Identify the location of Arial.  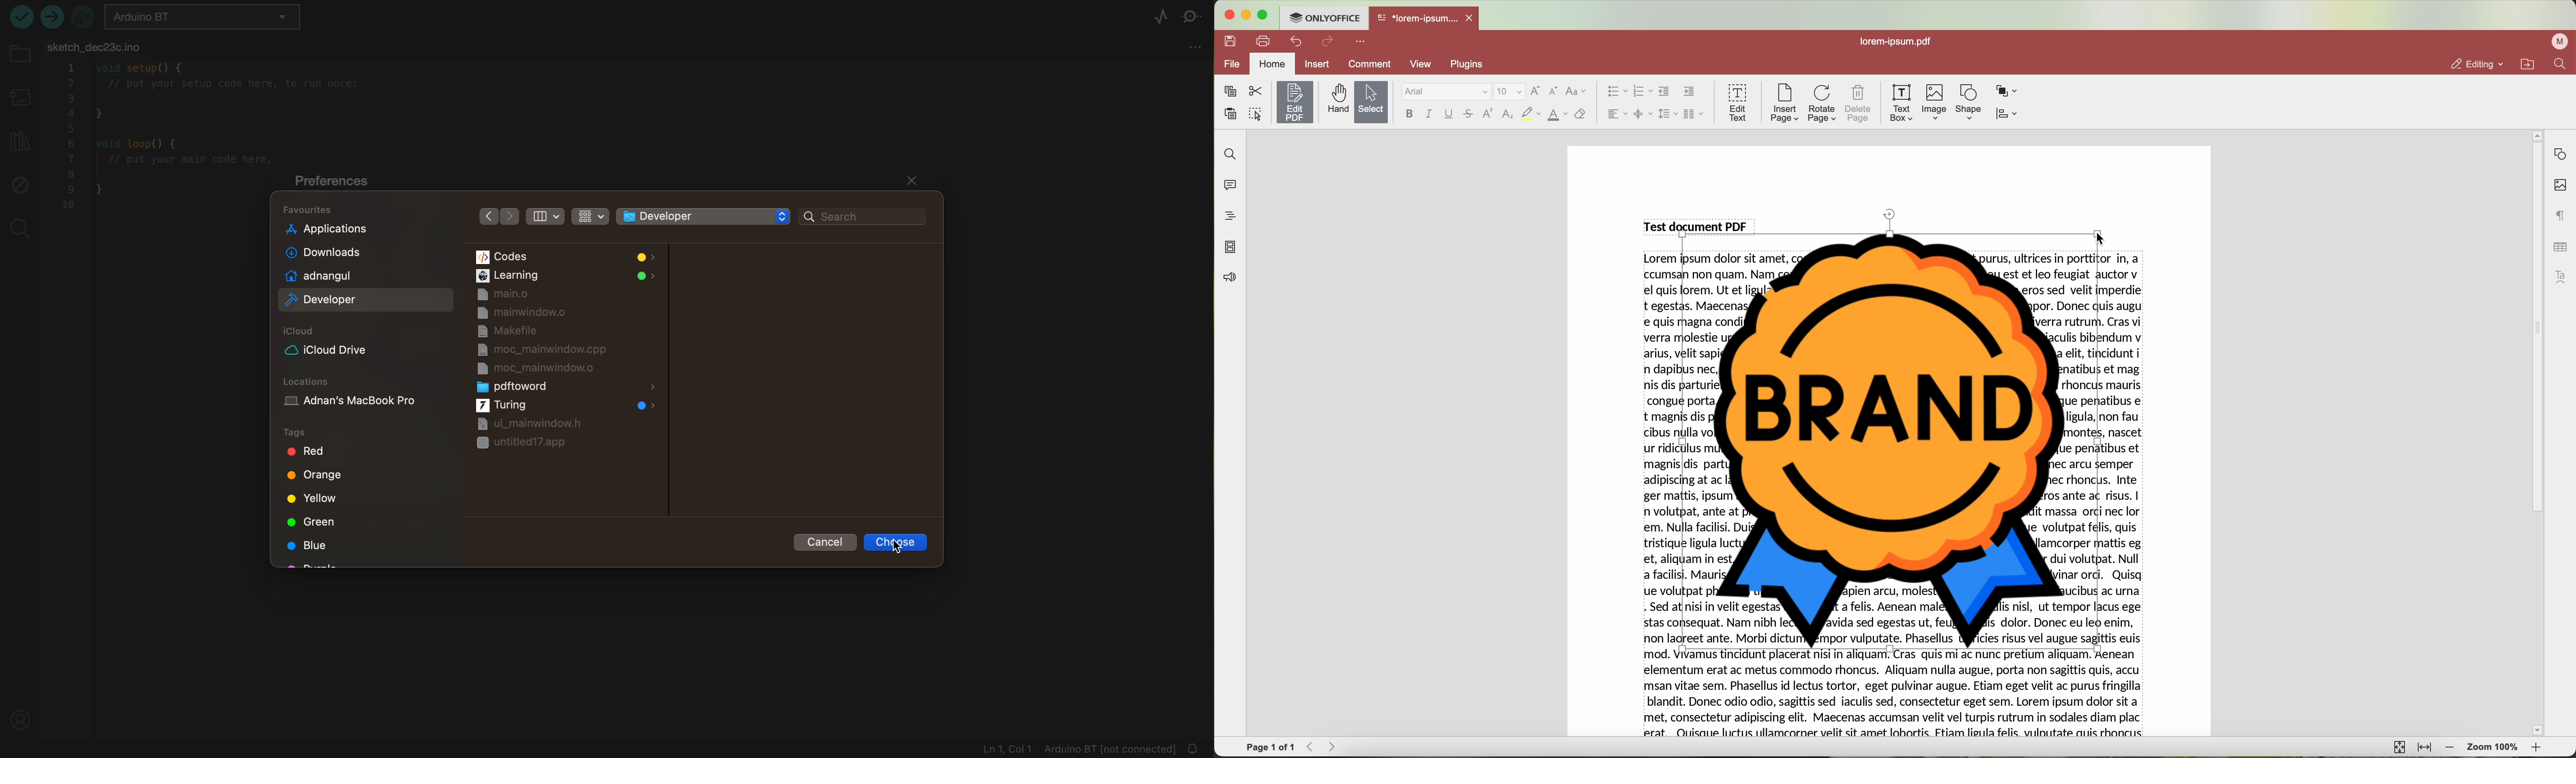
(1445, 92).